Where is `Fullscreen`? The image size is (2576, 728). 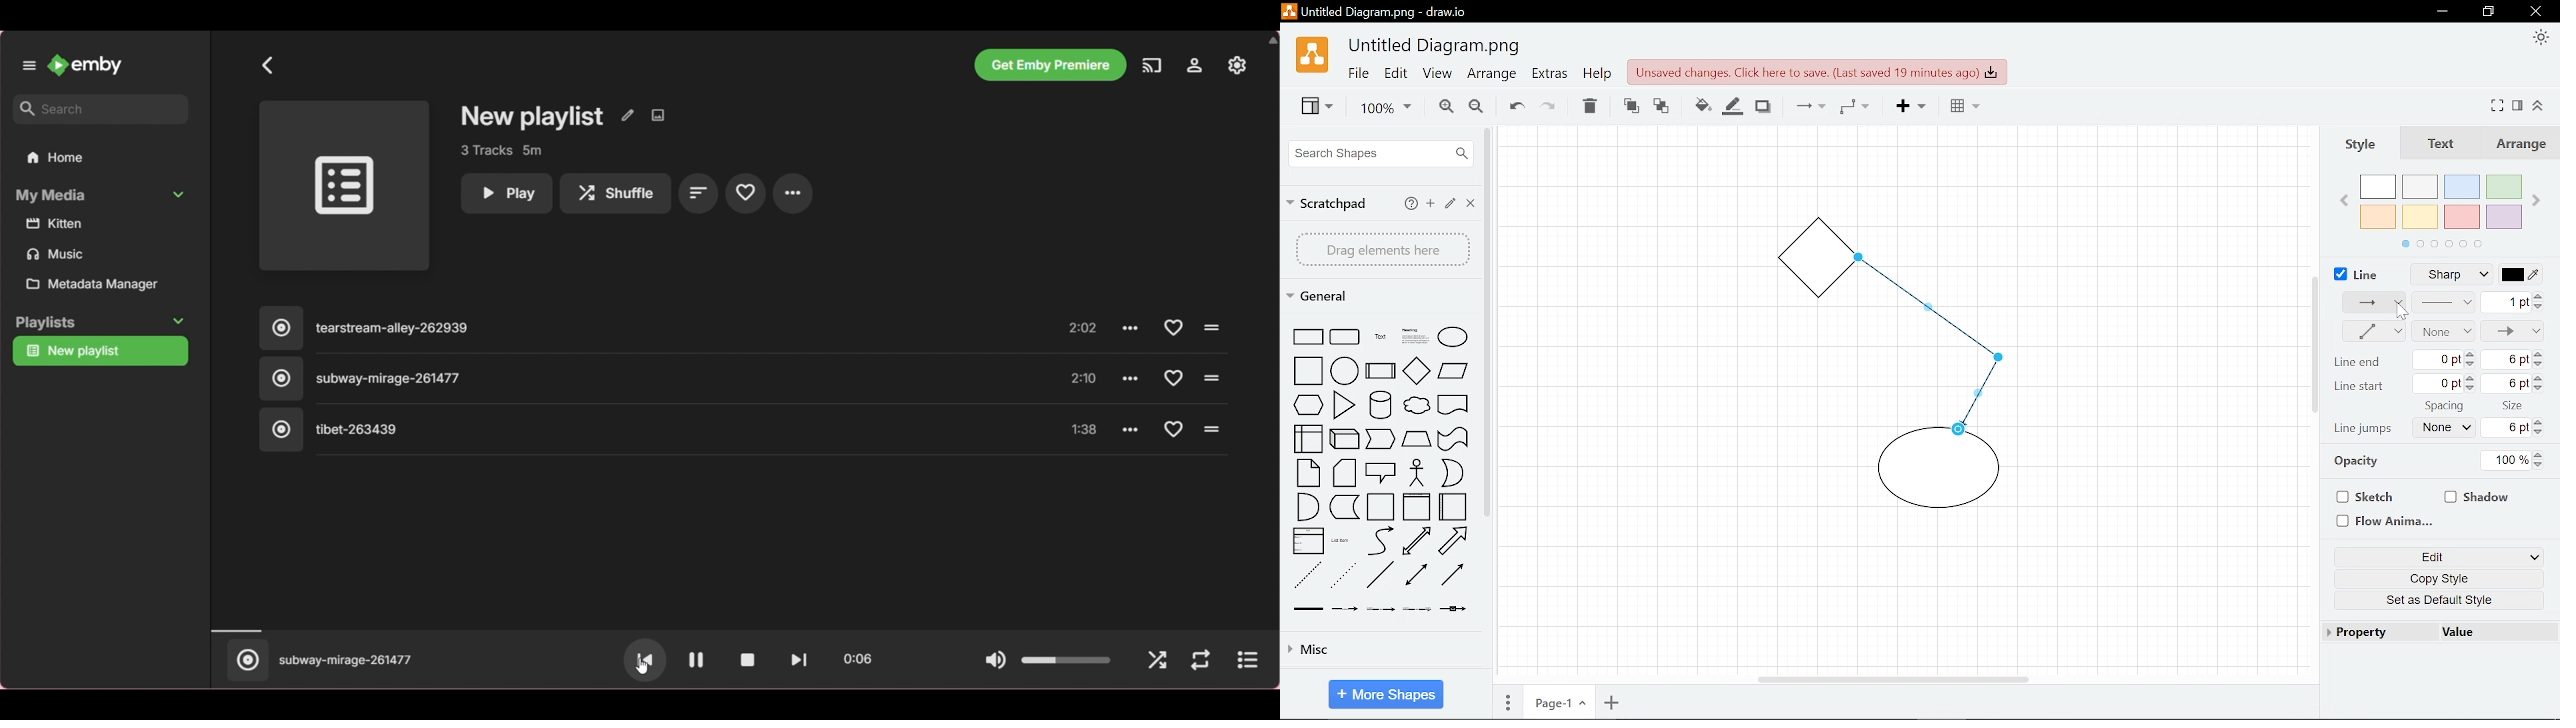
Fullscreen is located at coordinates (2499, 105).